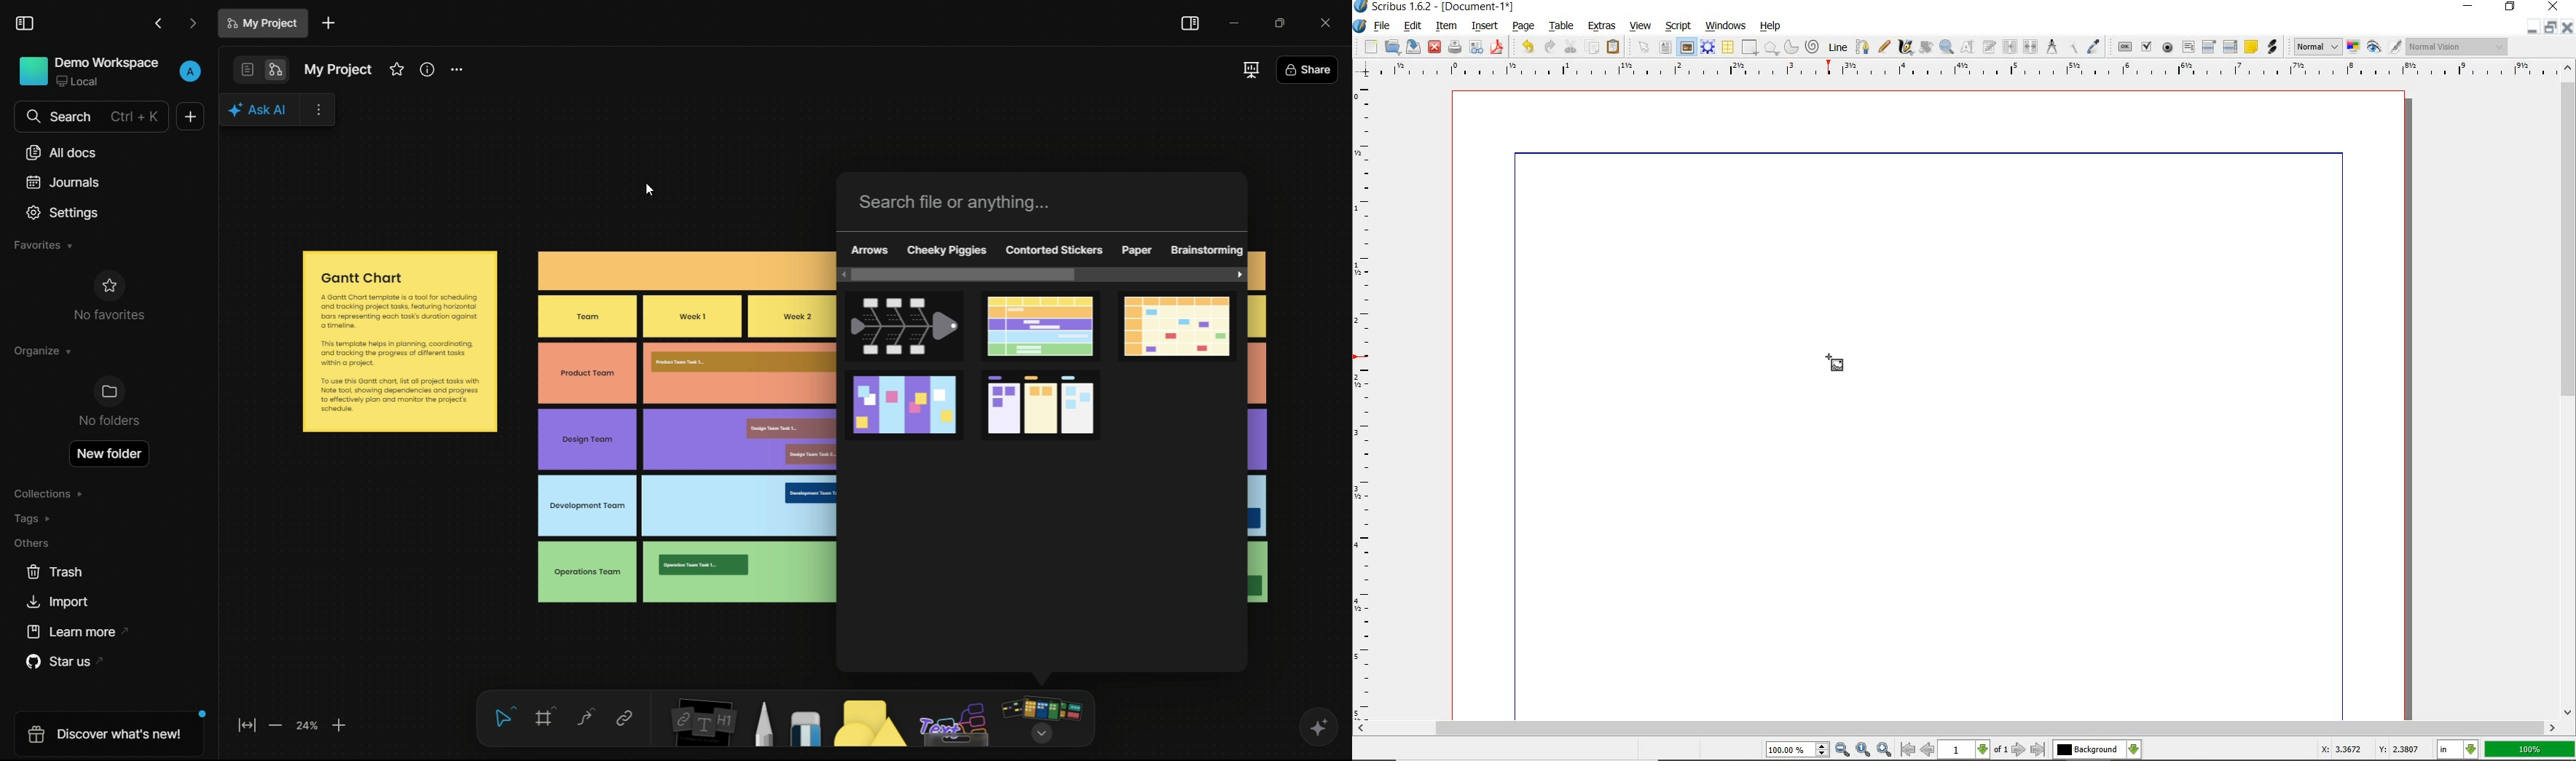 The width and height of the screenshot is (2576, 784). What do you see at coordinates (1863, 46) in the screenshot?
I see `Bezier curve` at bounding box center [1863, 46].